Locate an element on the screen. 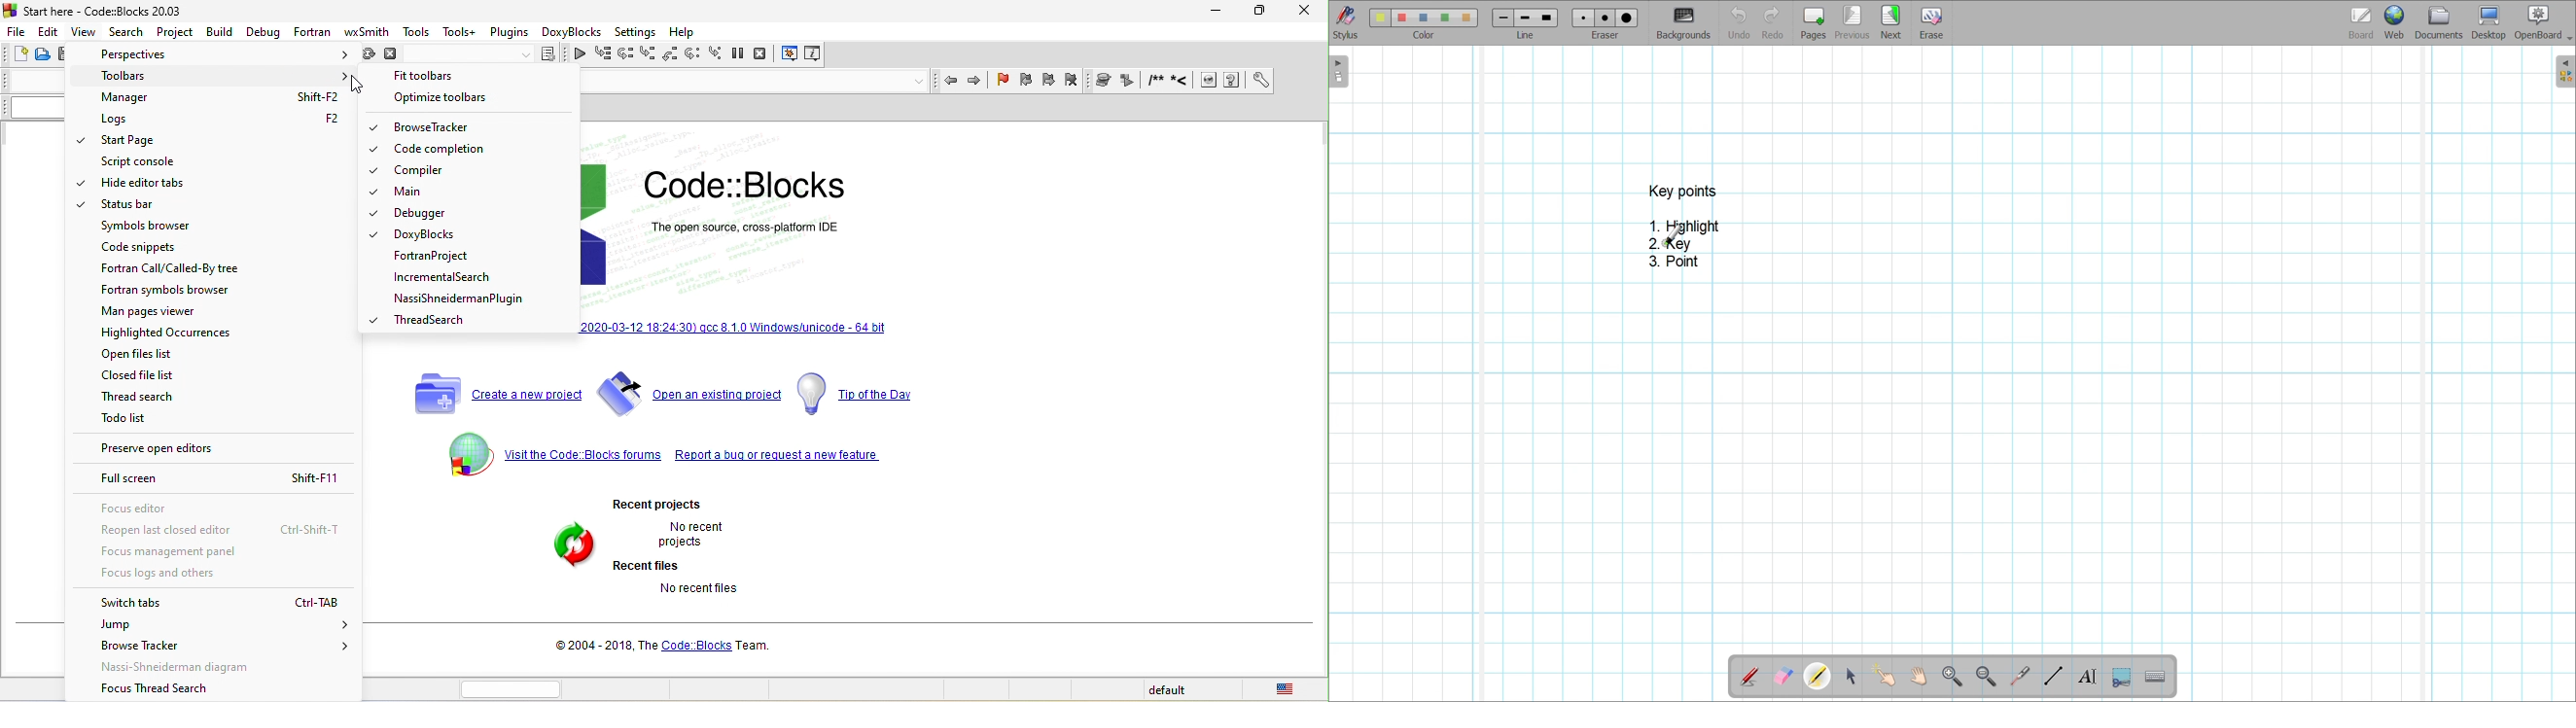 This screenshot has height=728, width=2576. script console is located at coordinates (142, 163).